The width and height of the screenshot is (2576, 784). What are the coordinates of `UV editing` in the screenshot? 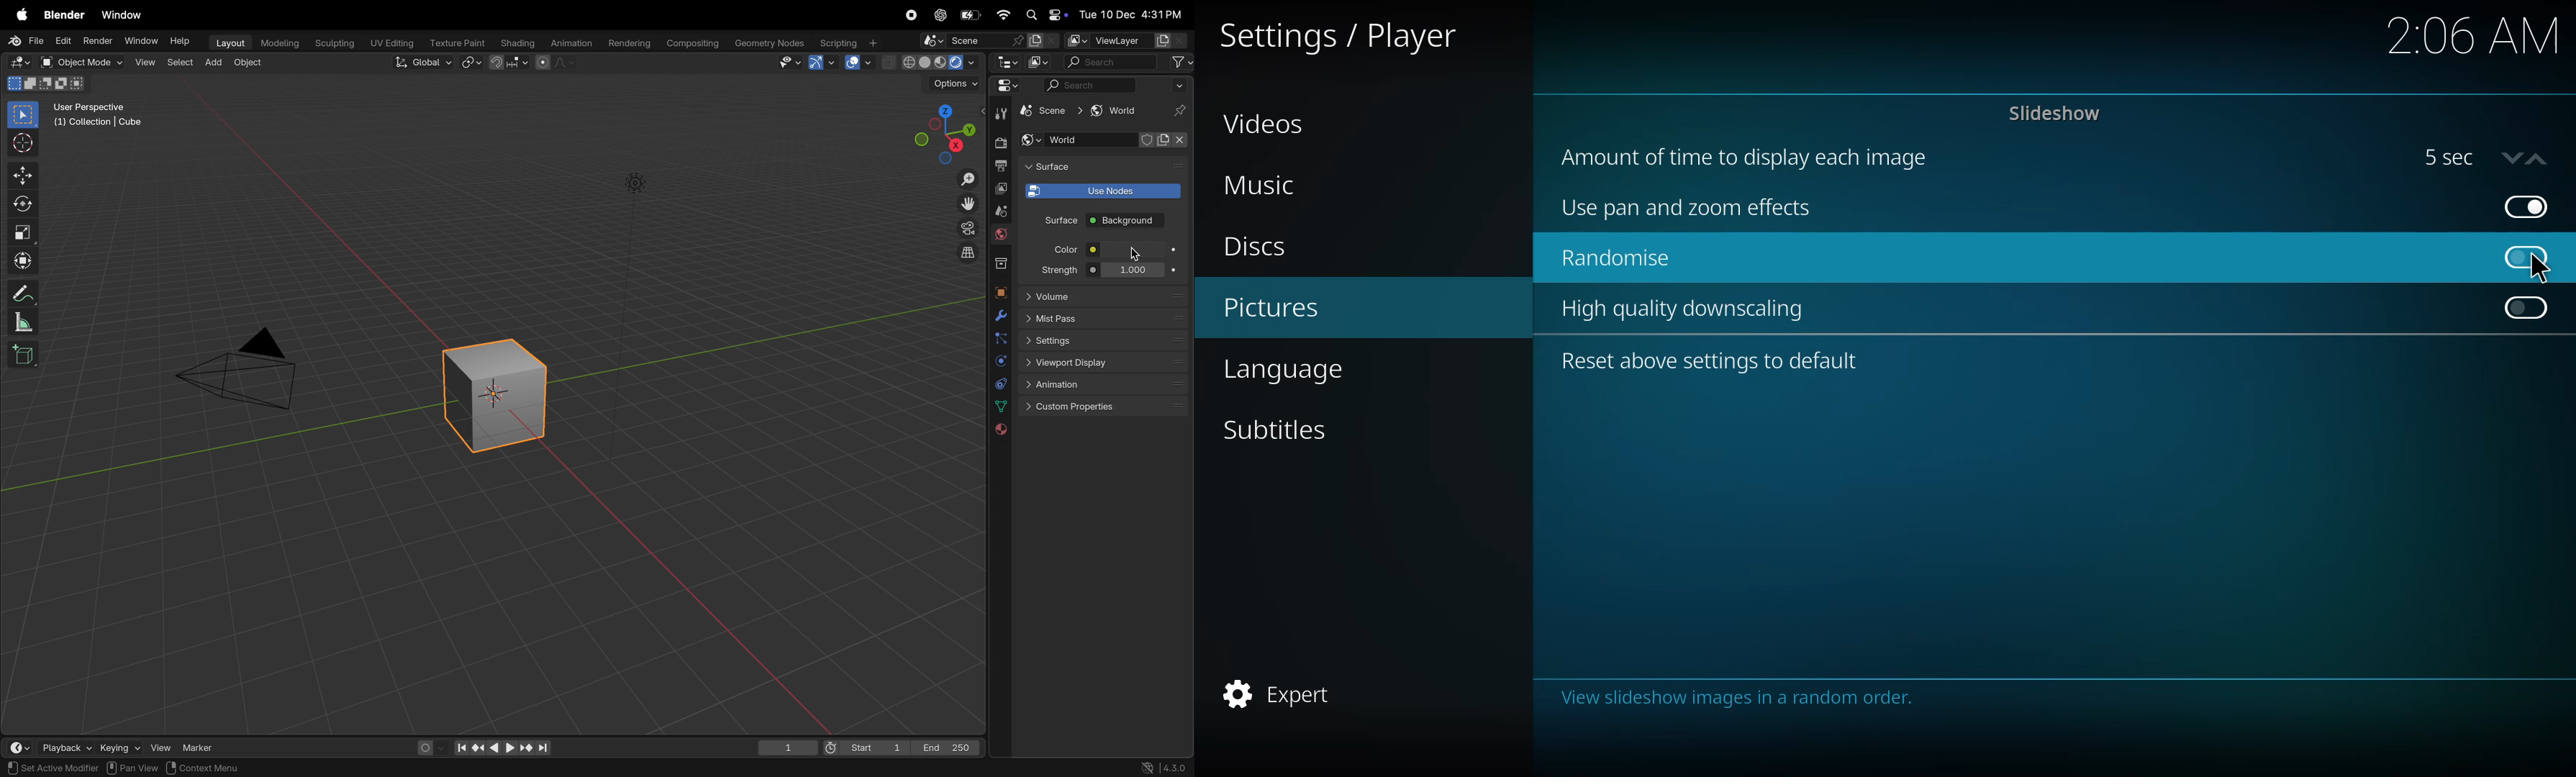 It's located at (389, 44).